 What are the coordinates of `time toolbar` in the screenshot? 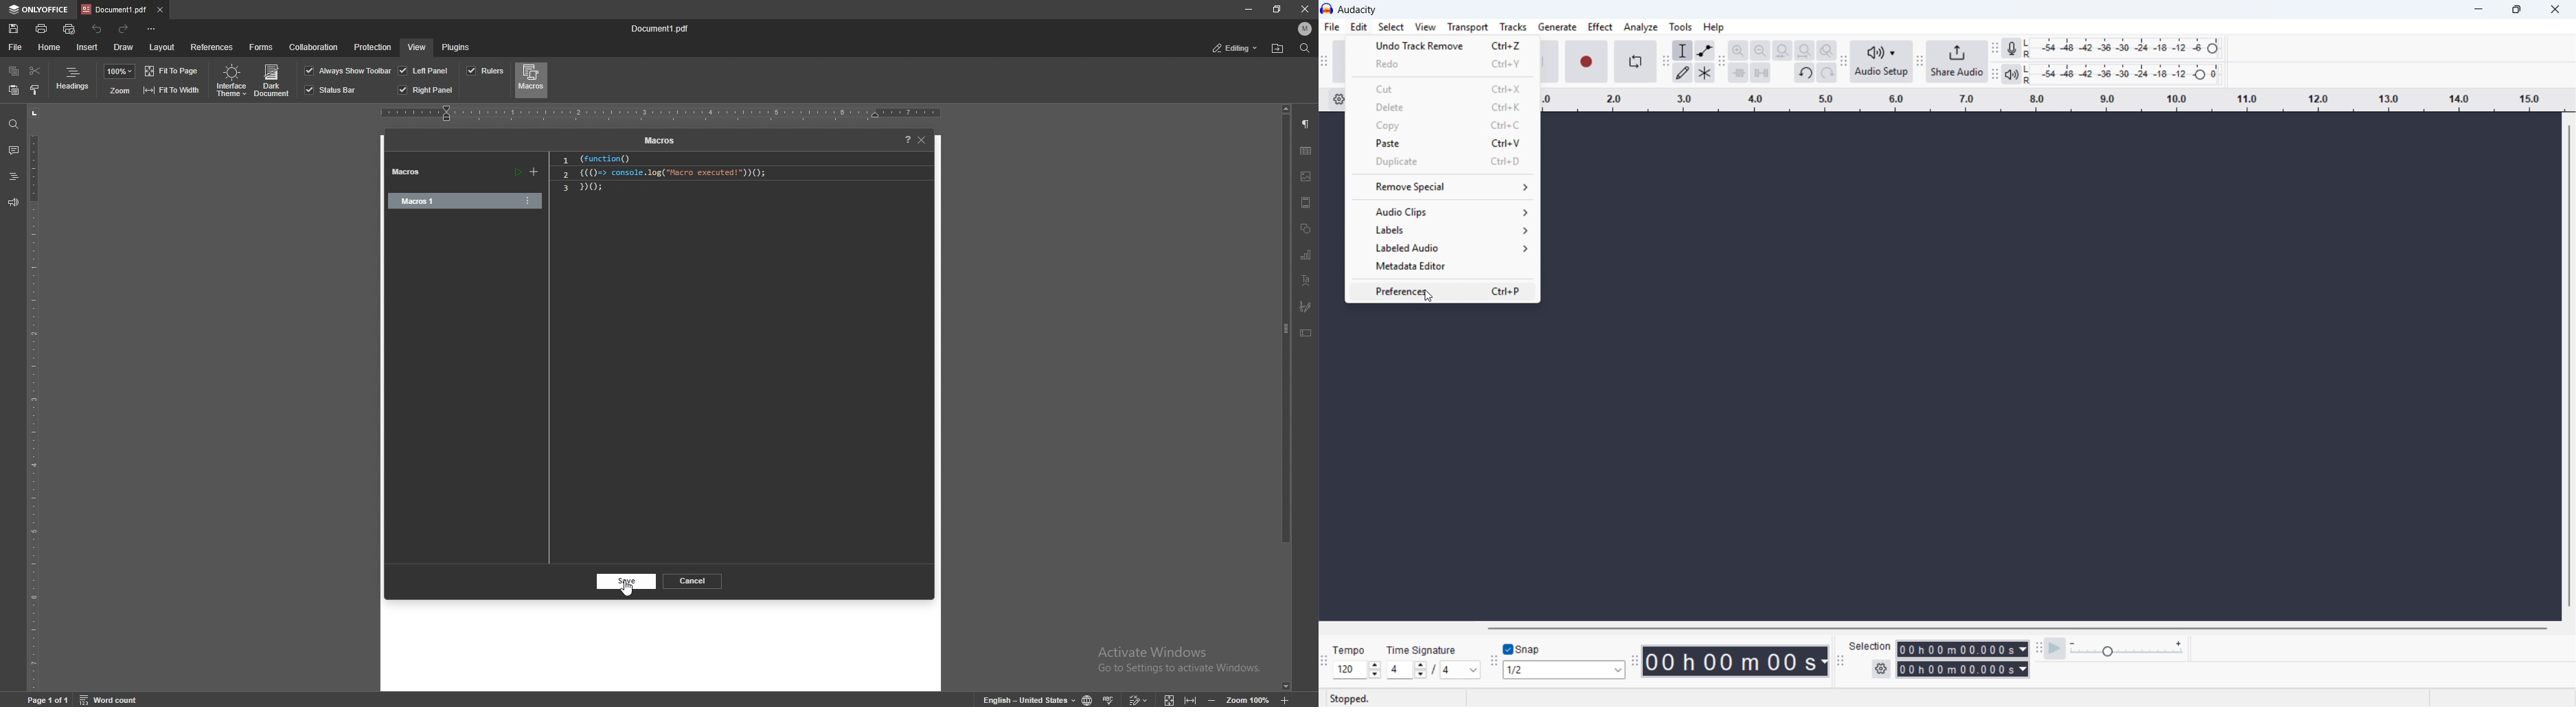 It's located at (1633, 662).